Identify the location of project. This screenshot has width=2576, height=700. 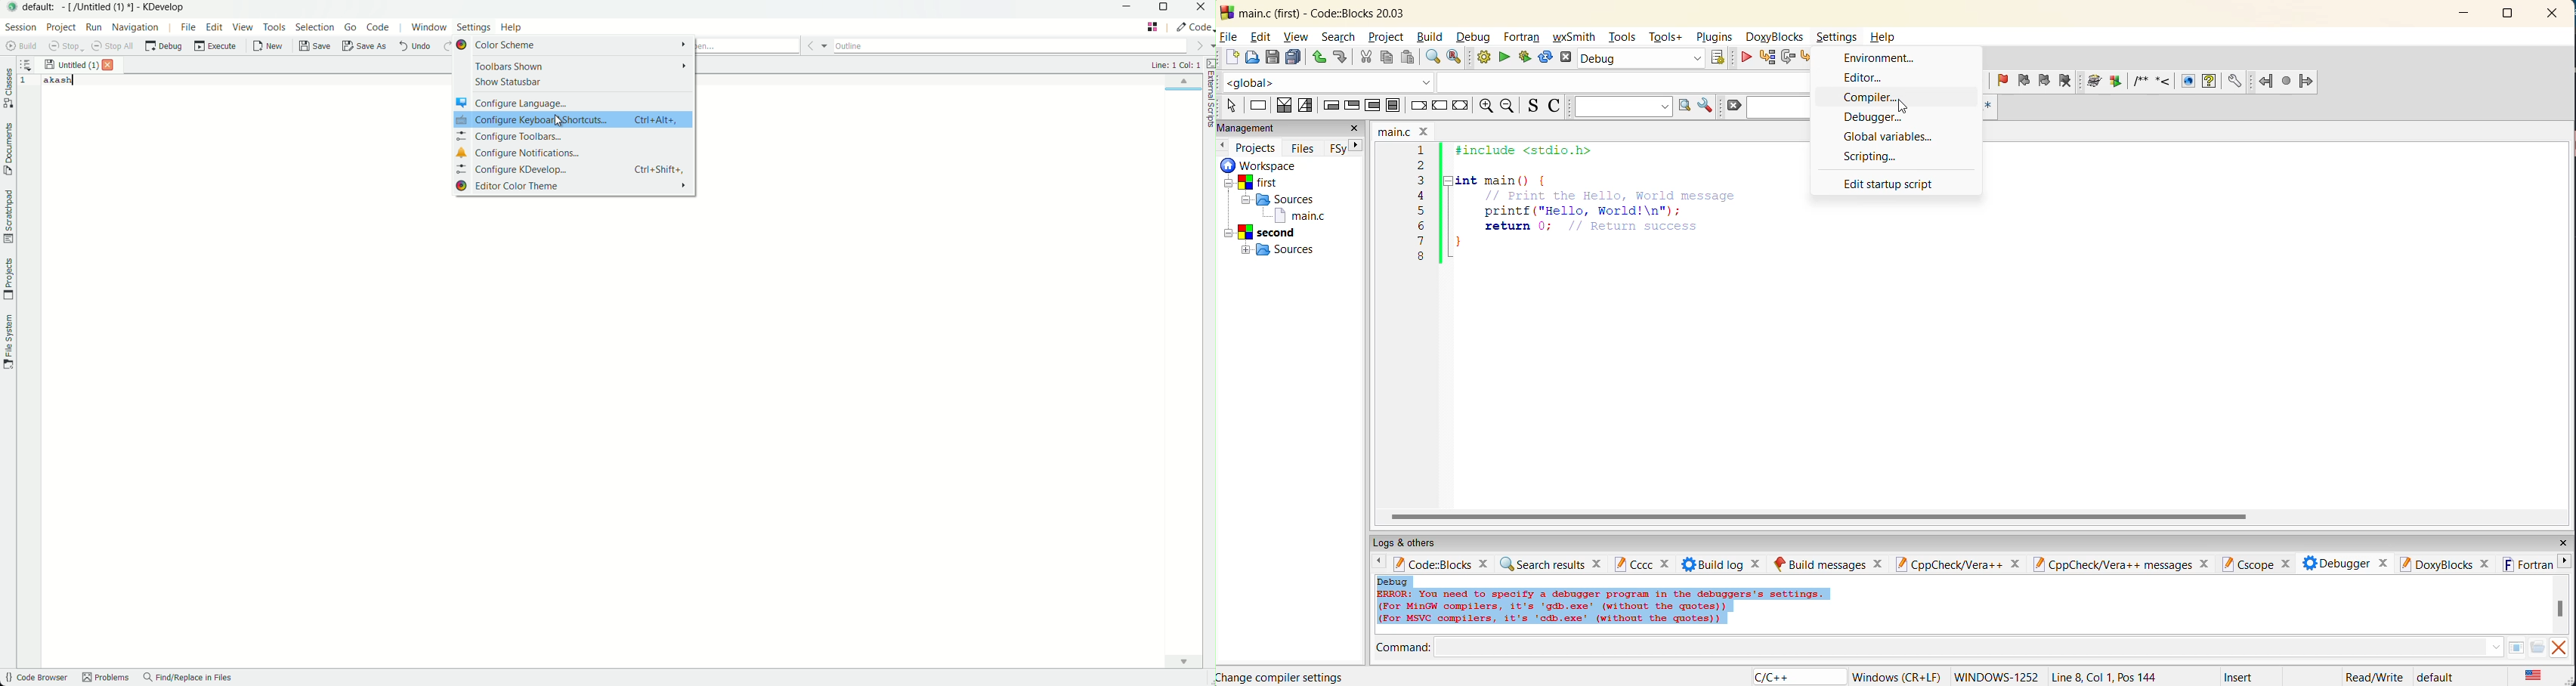
(1387, 39).